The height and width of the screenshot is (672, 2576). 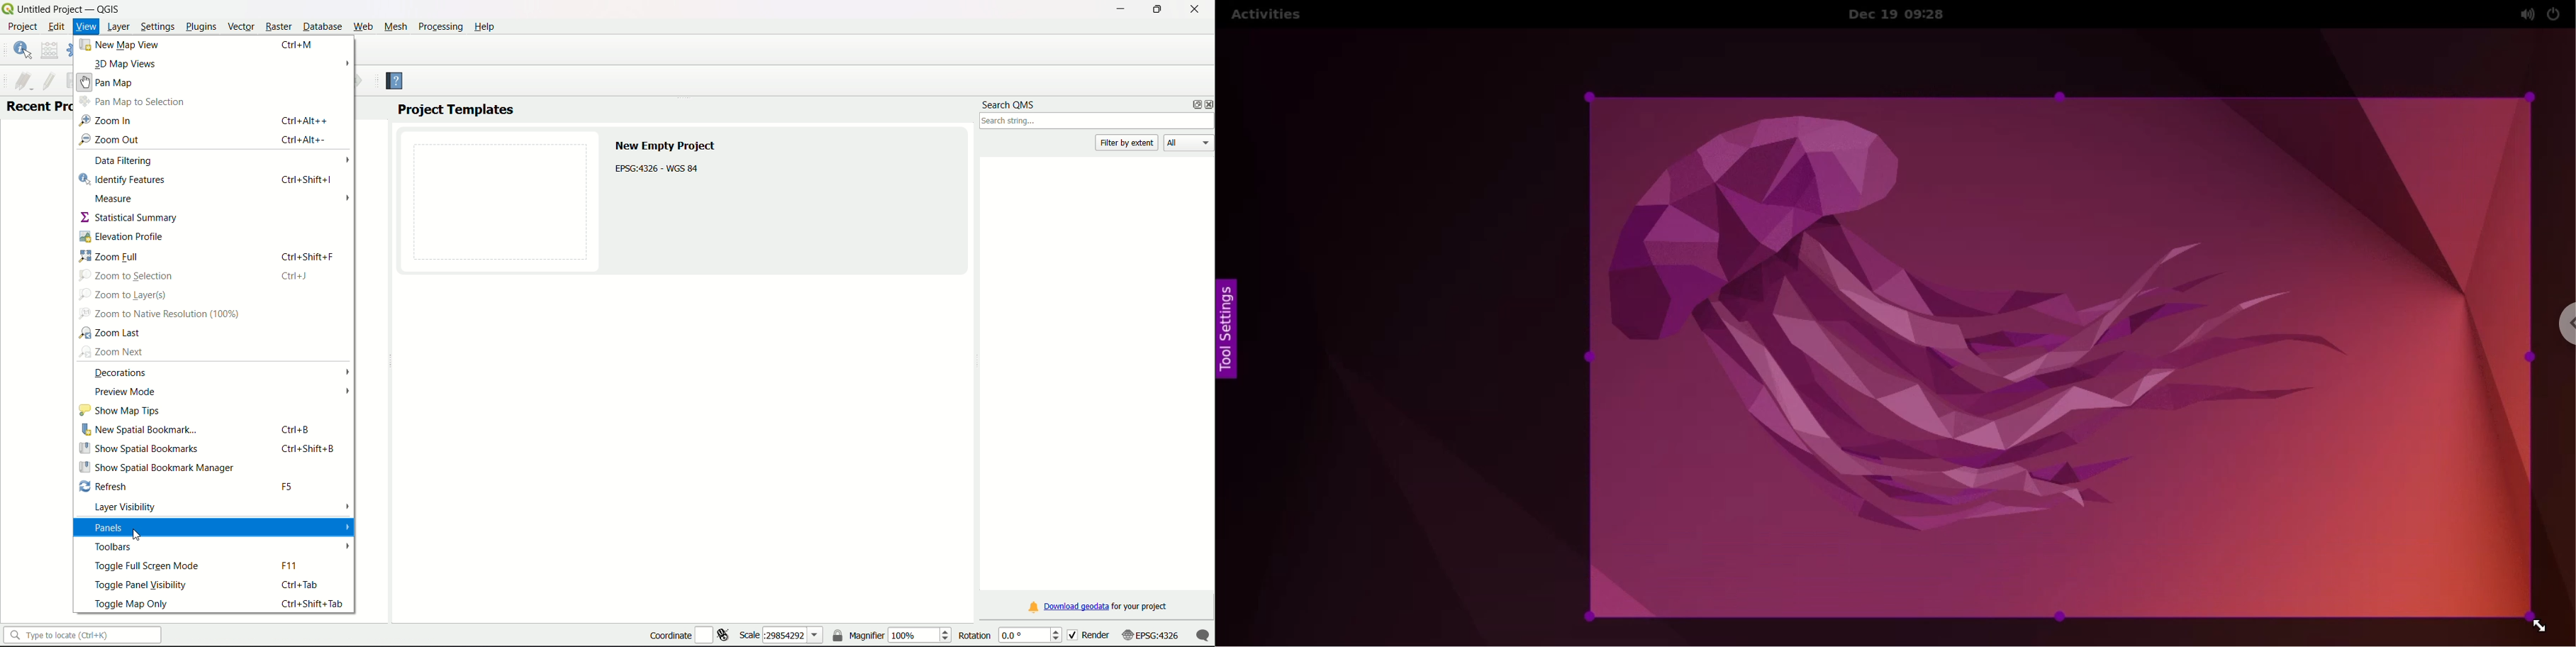 What do you see at coordinates (485, 27) in the screenshot?
I see `Help` at bounding box center [485, 27].